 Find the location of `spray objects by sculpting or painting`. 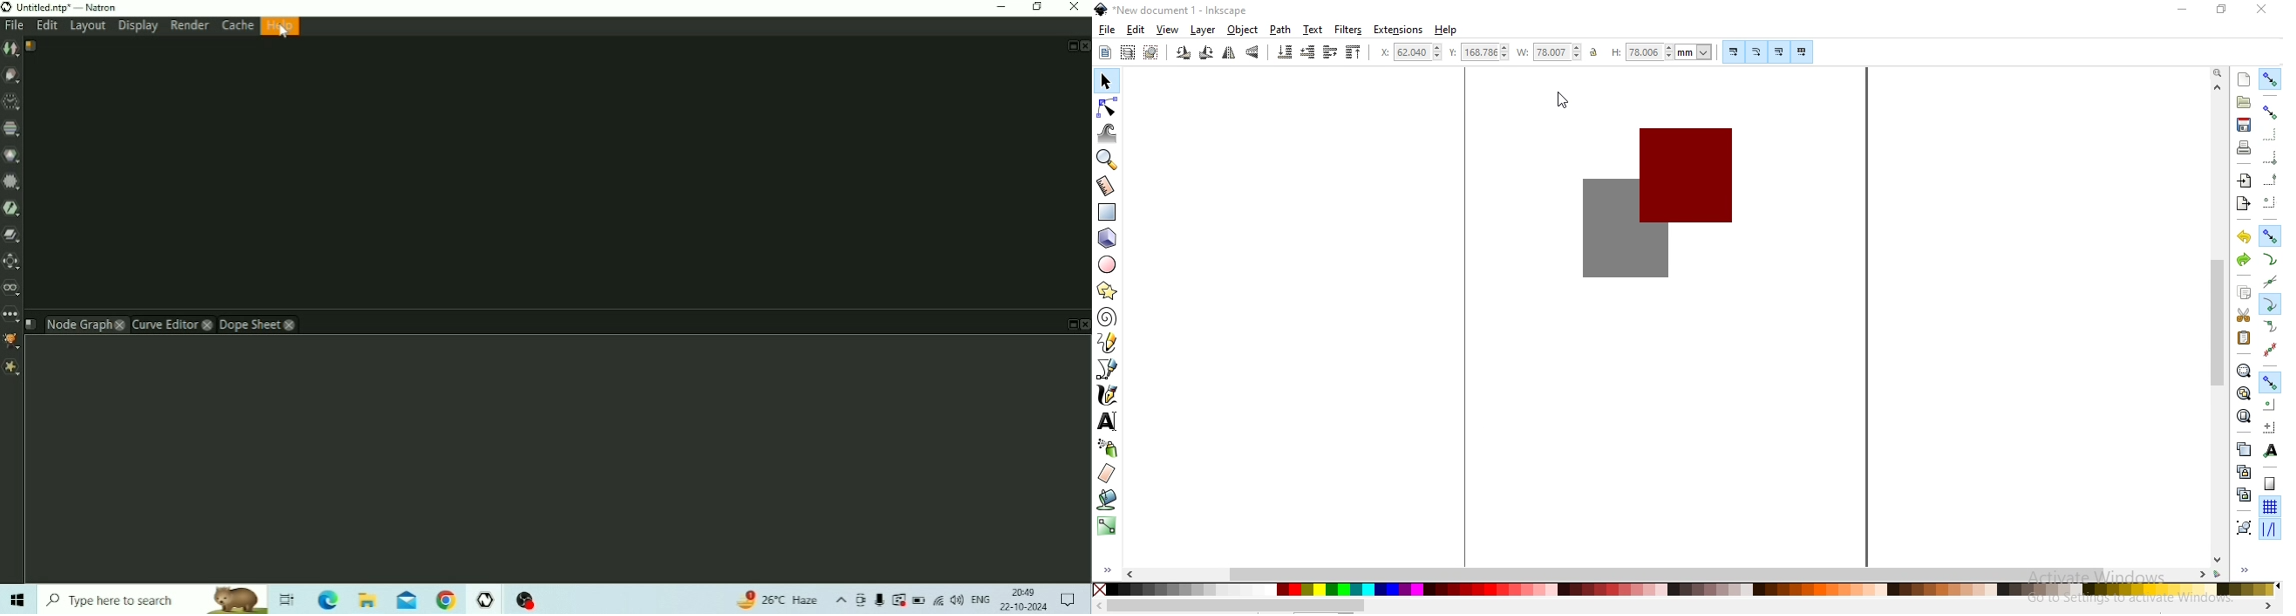

spray objects by sculpting or painting is located at coordinates (1108, 447).